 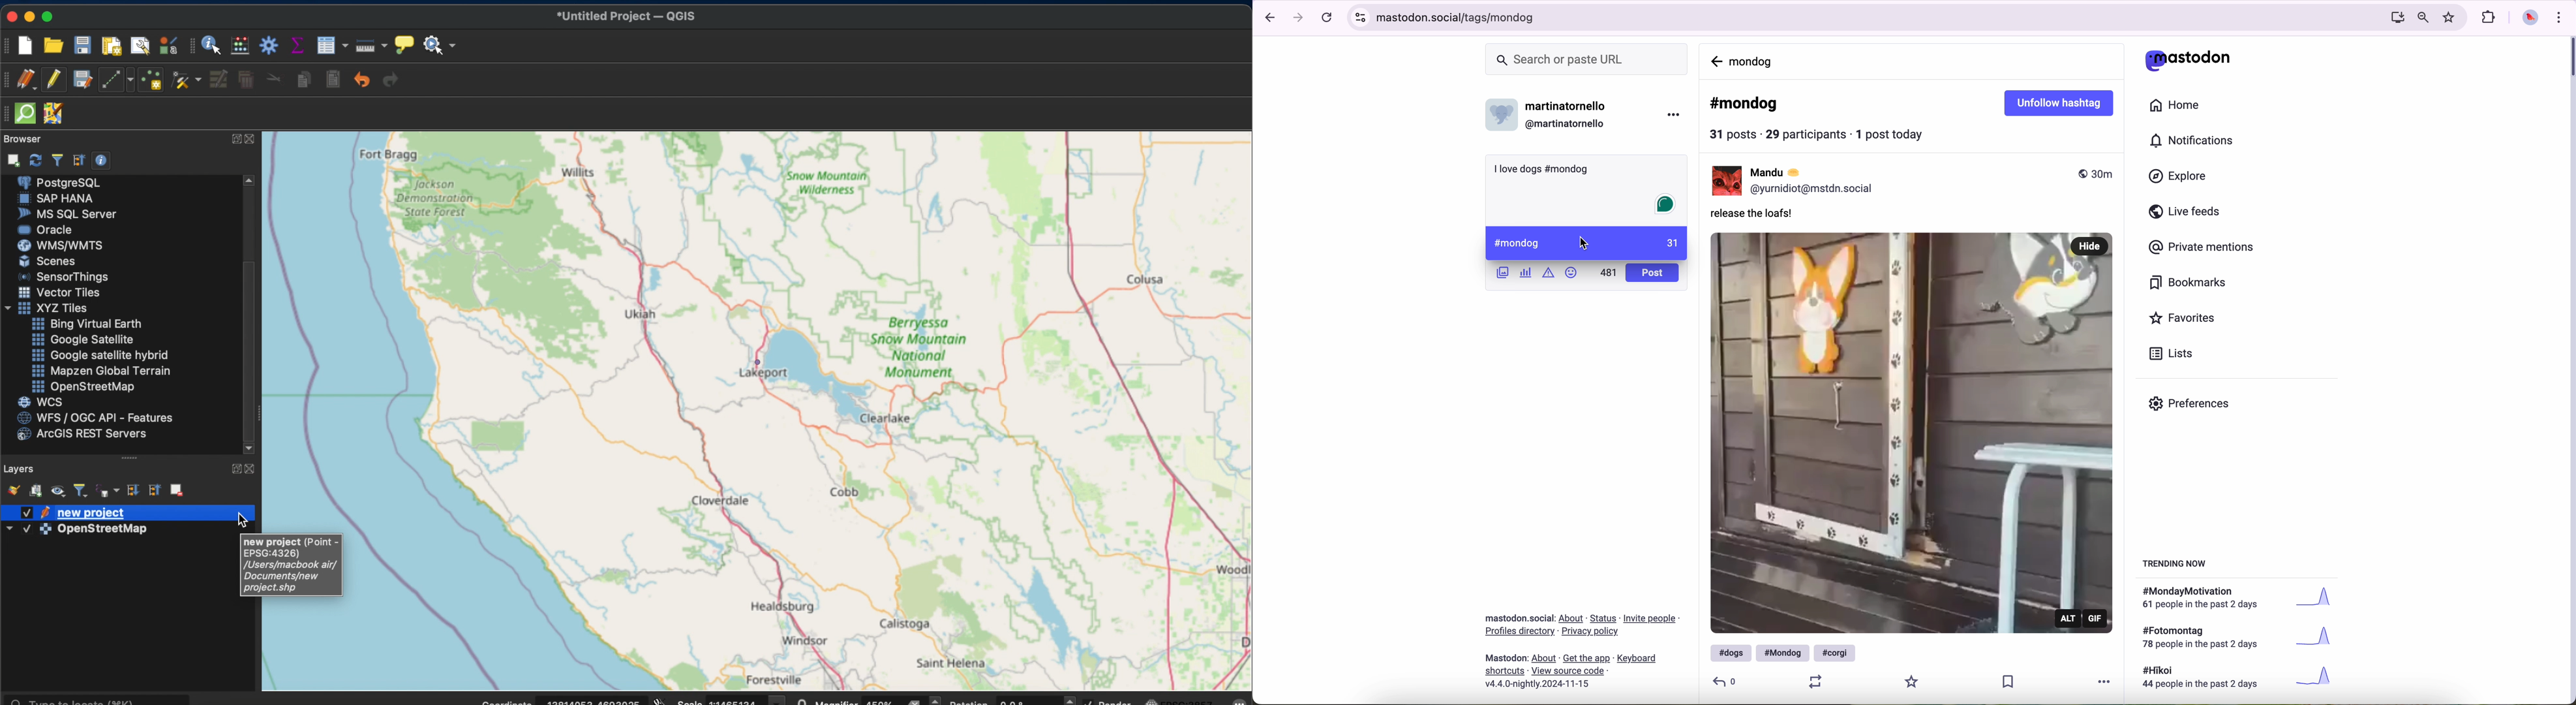 I want to click on unfollow hashtag, so click(x=2062, y=103).